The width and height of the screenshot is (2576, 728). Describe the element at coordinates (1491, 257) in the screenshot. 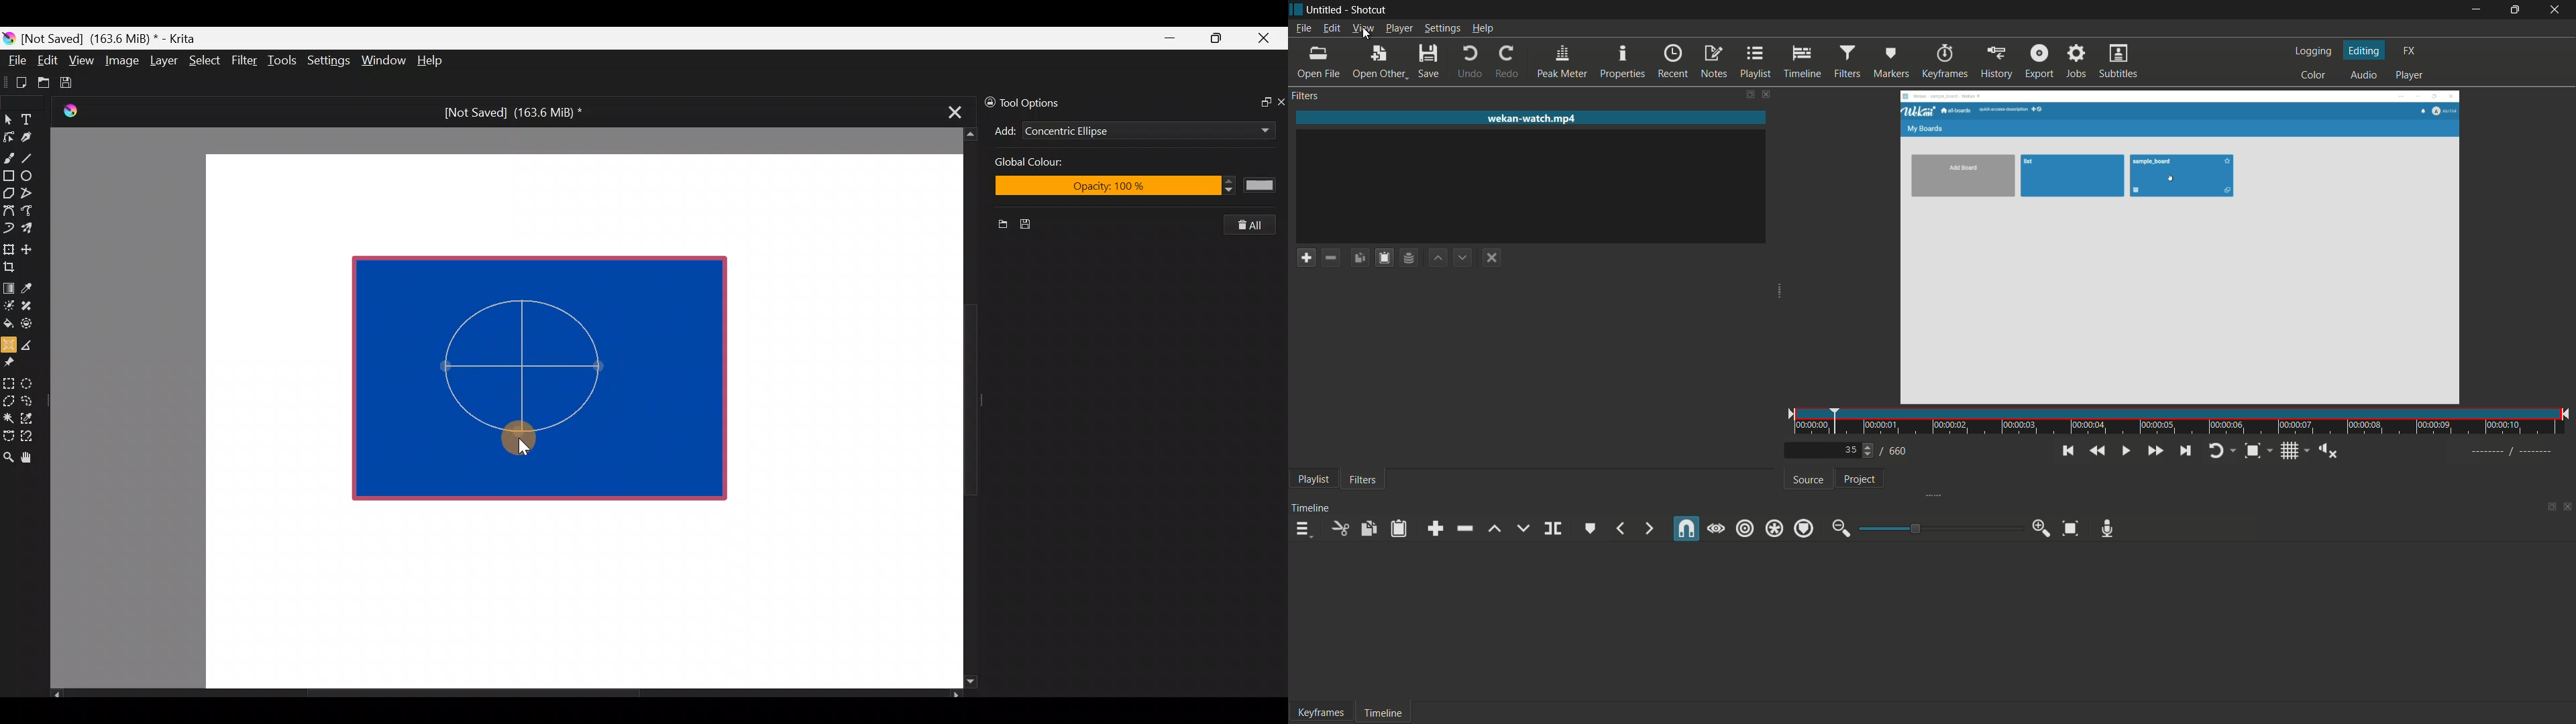

I see `deselect a filter` at that location.